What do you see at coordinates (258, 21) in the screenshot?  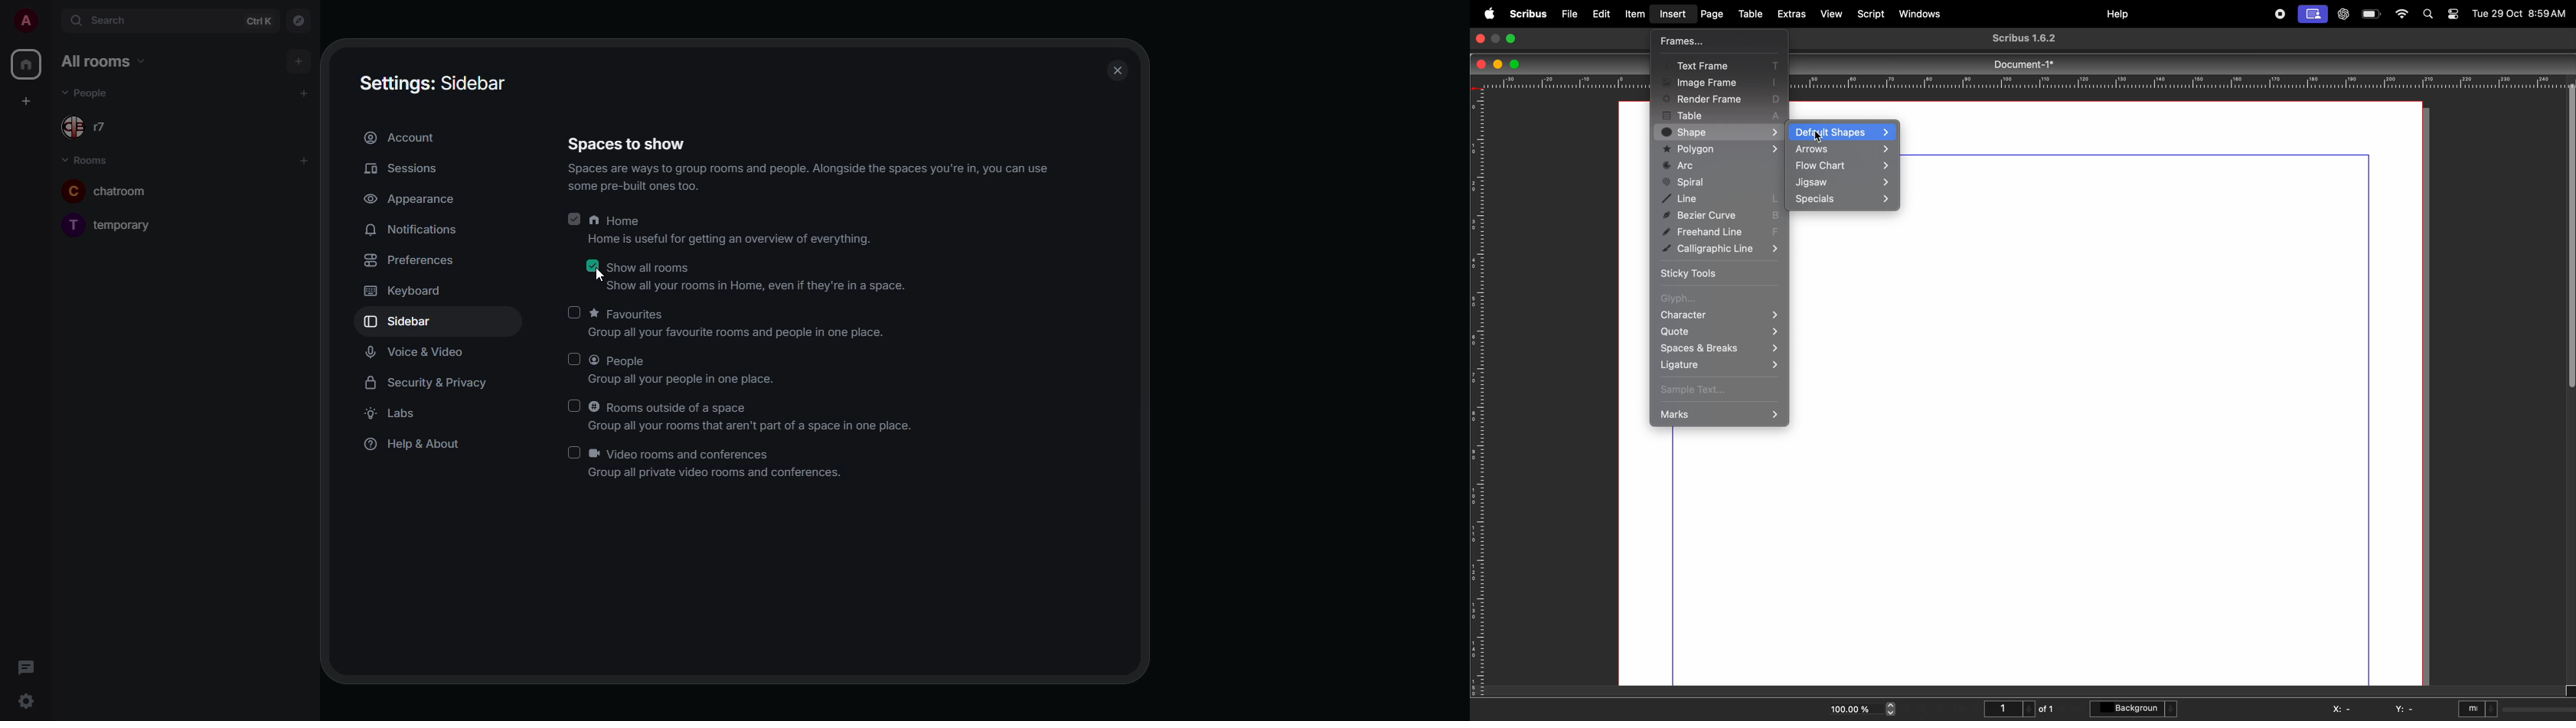 I see `ctrl K` at bounding box center [258, 21].